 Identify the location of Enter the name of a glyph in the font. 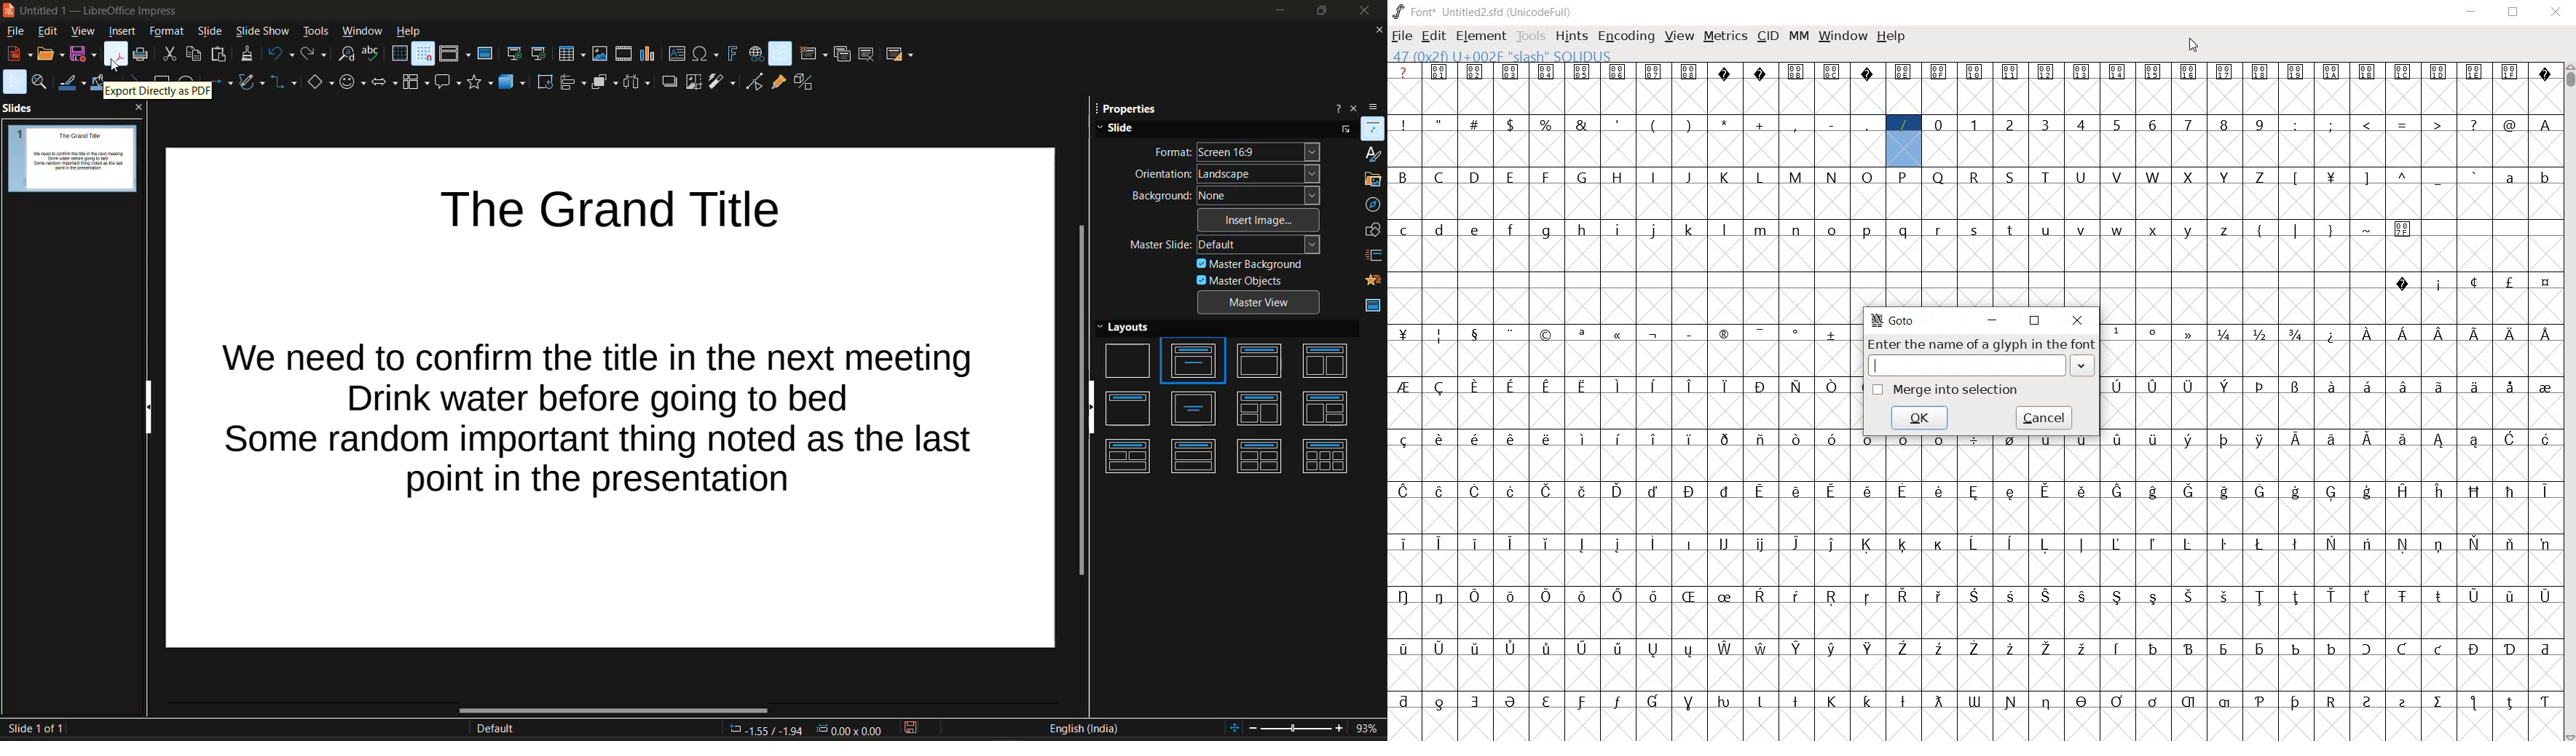
(1982, 344).